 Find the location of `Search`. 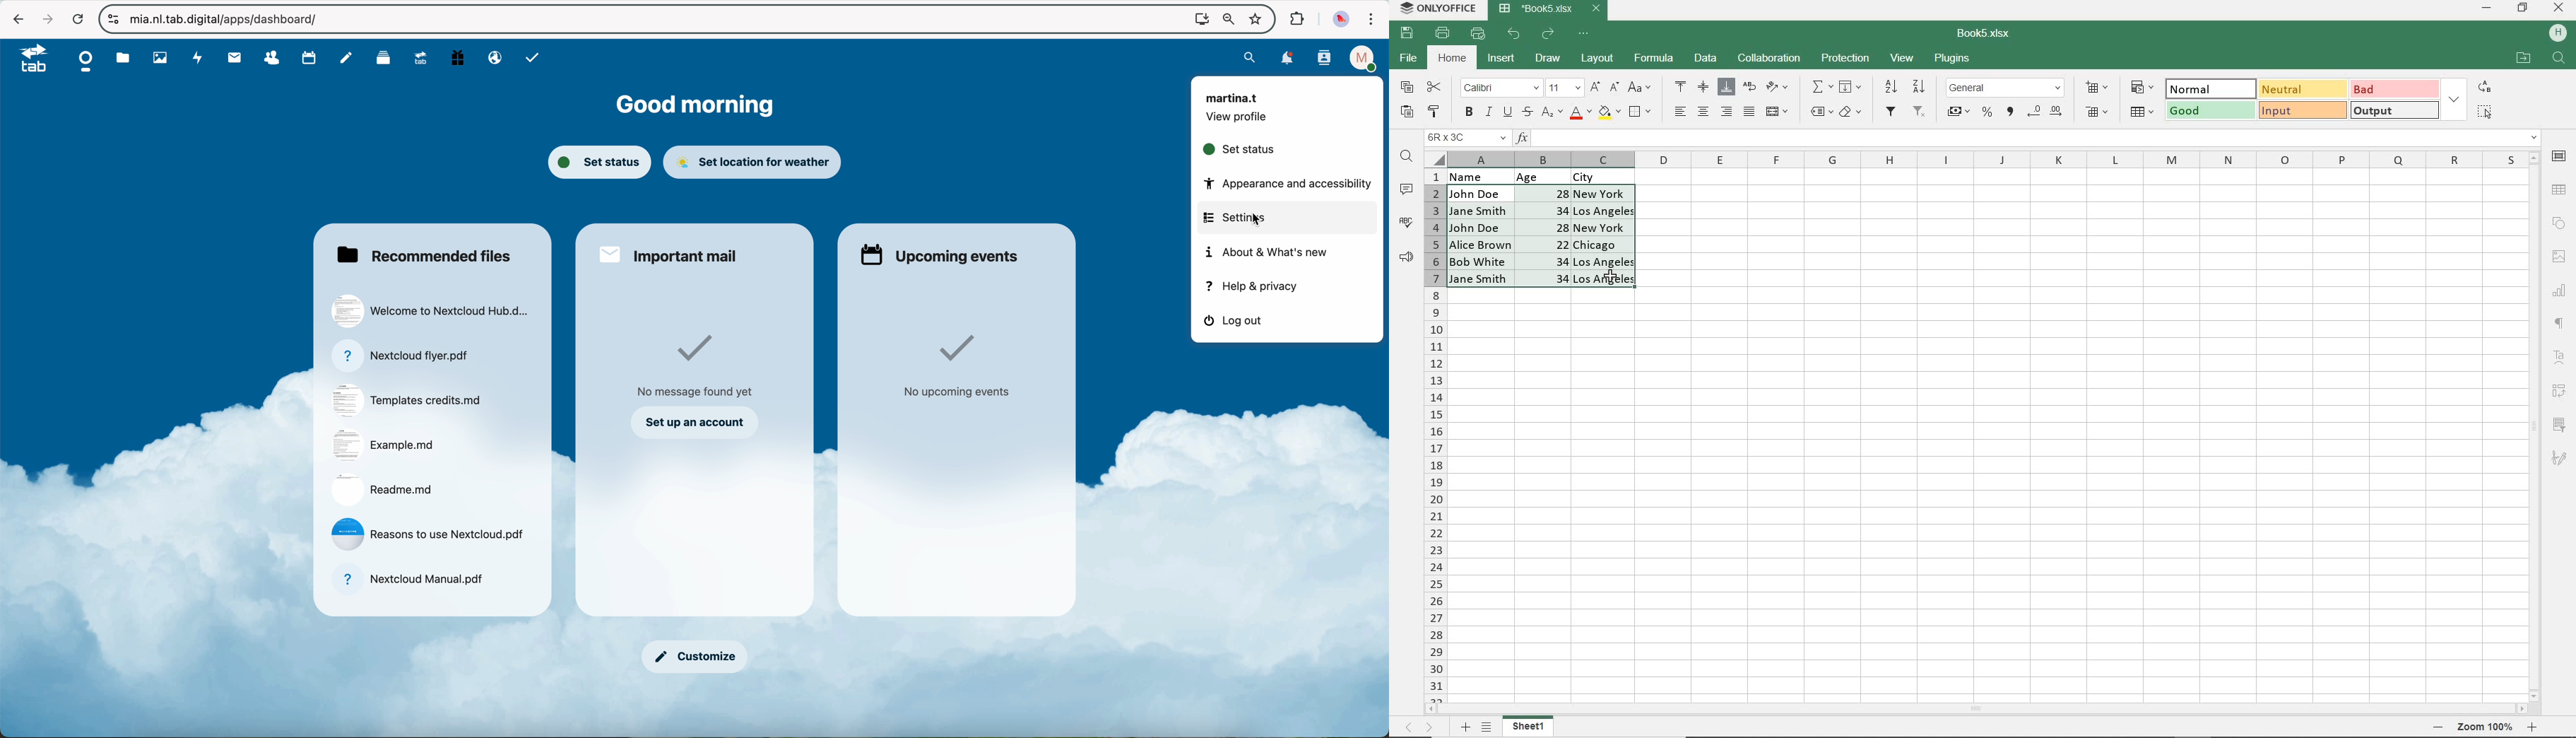

Search is located at coordinates (2559, 59).